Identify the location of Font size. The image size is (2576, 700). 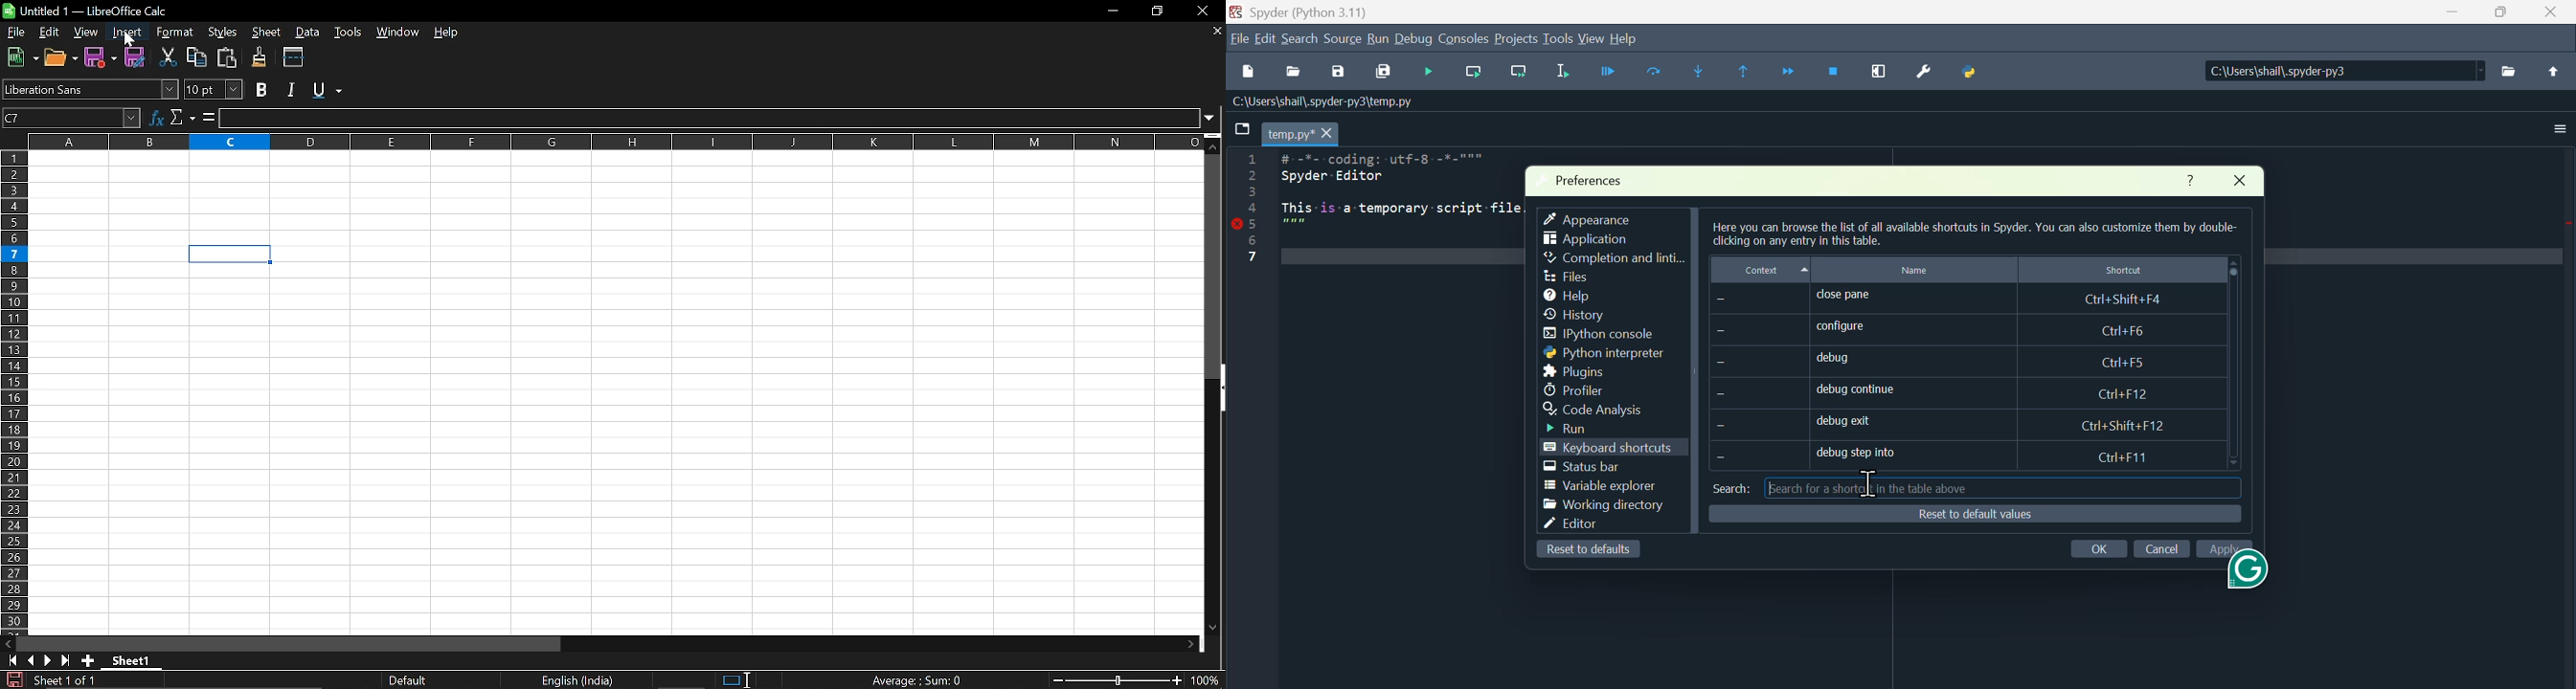
(216, 90).